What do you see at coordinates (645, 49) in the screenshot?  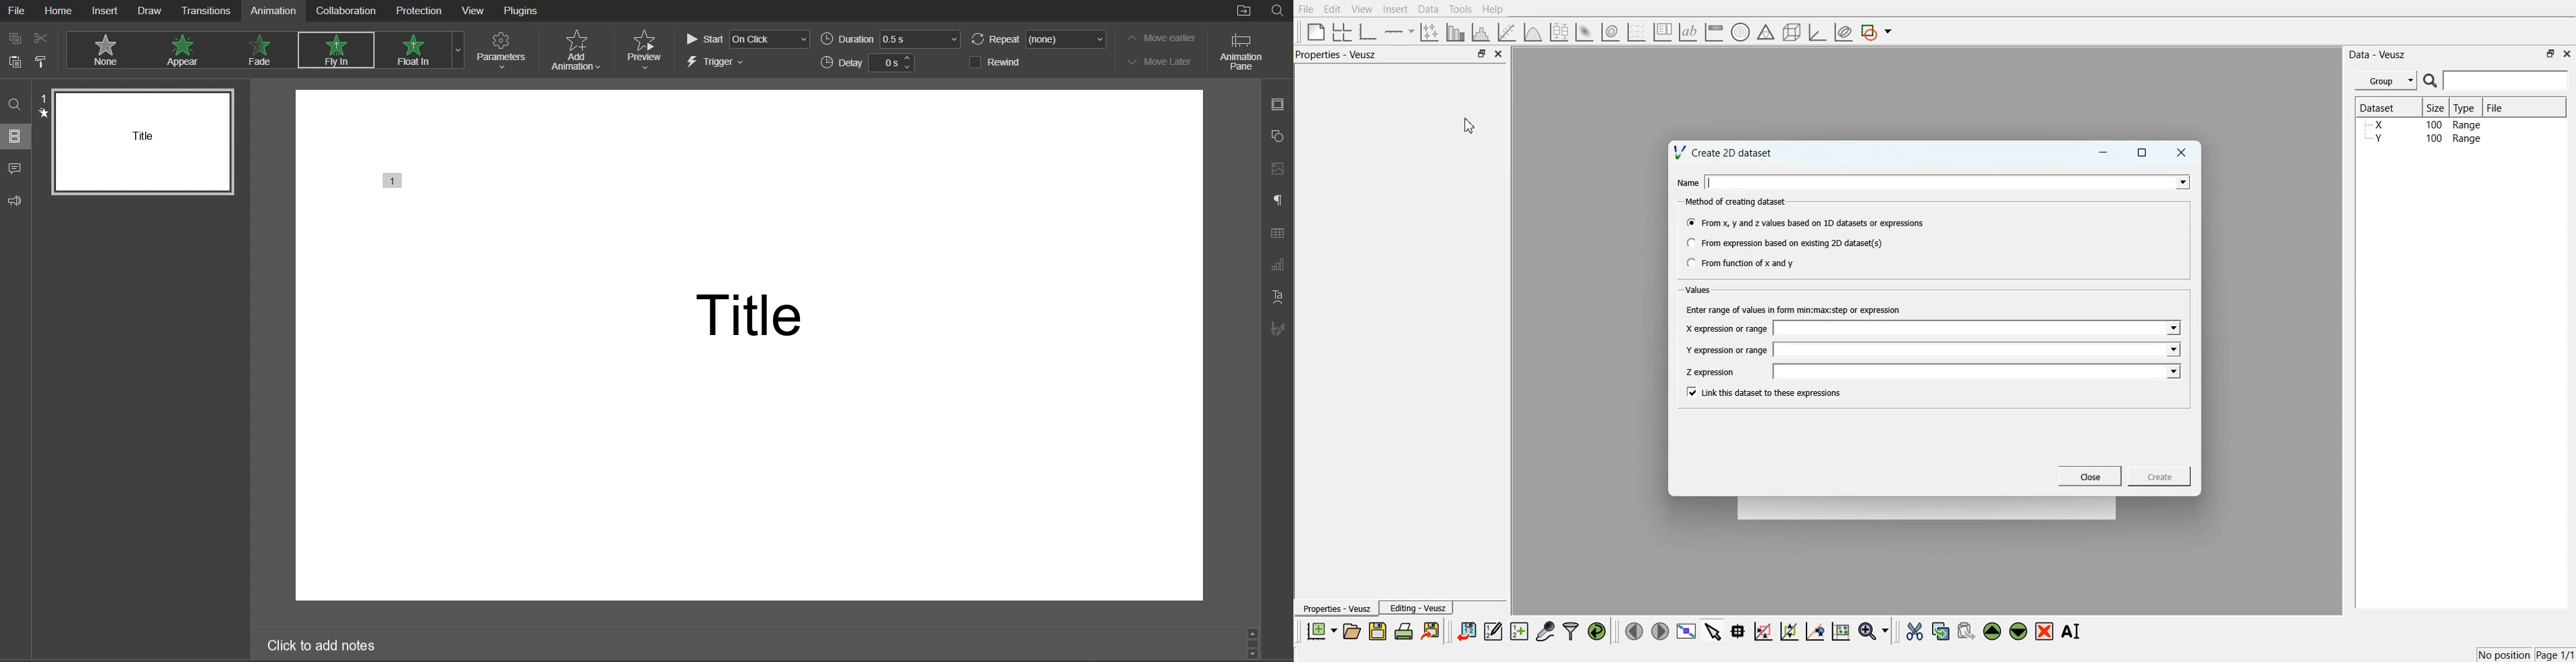 I see `Preview` at bounding box center [645, 49].